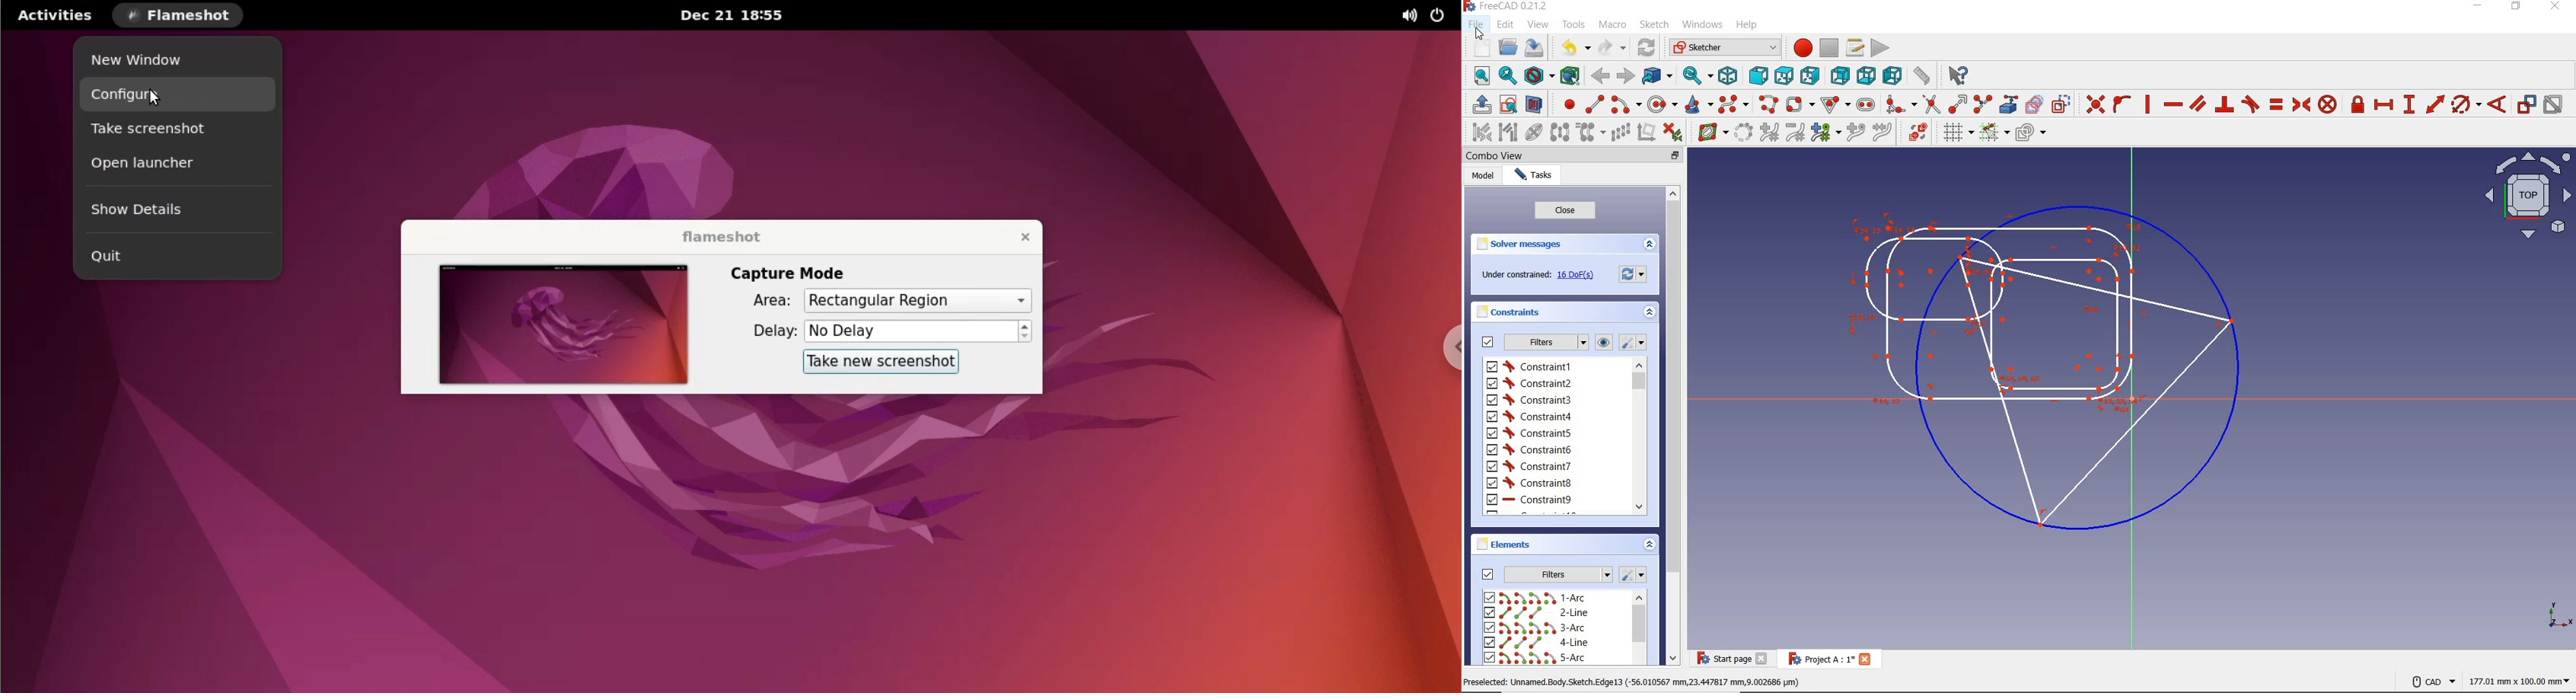 The width and height of the screenshot is (2576, 700). I want to click on what's this?, so click(1958, 76).